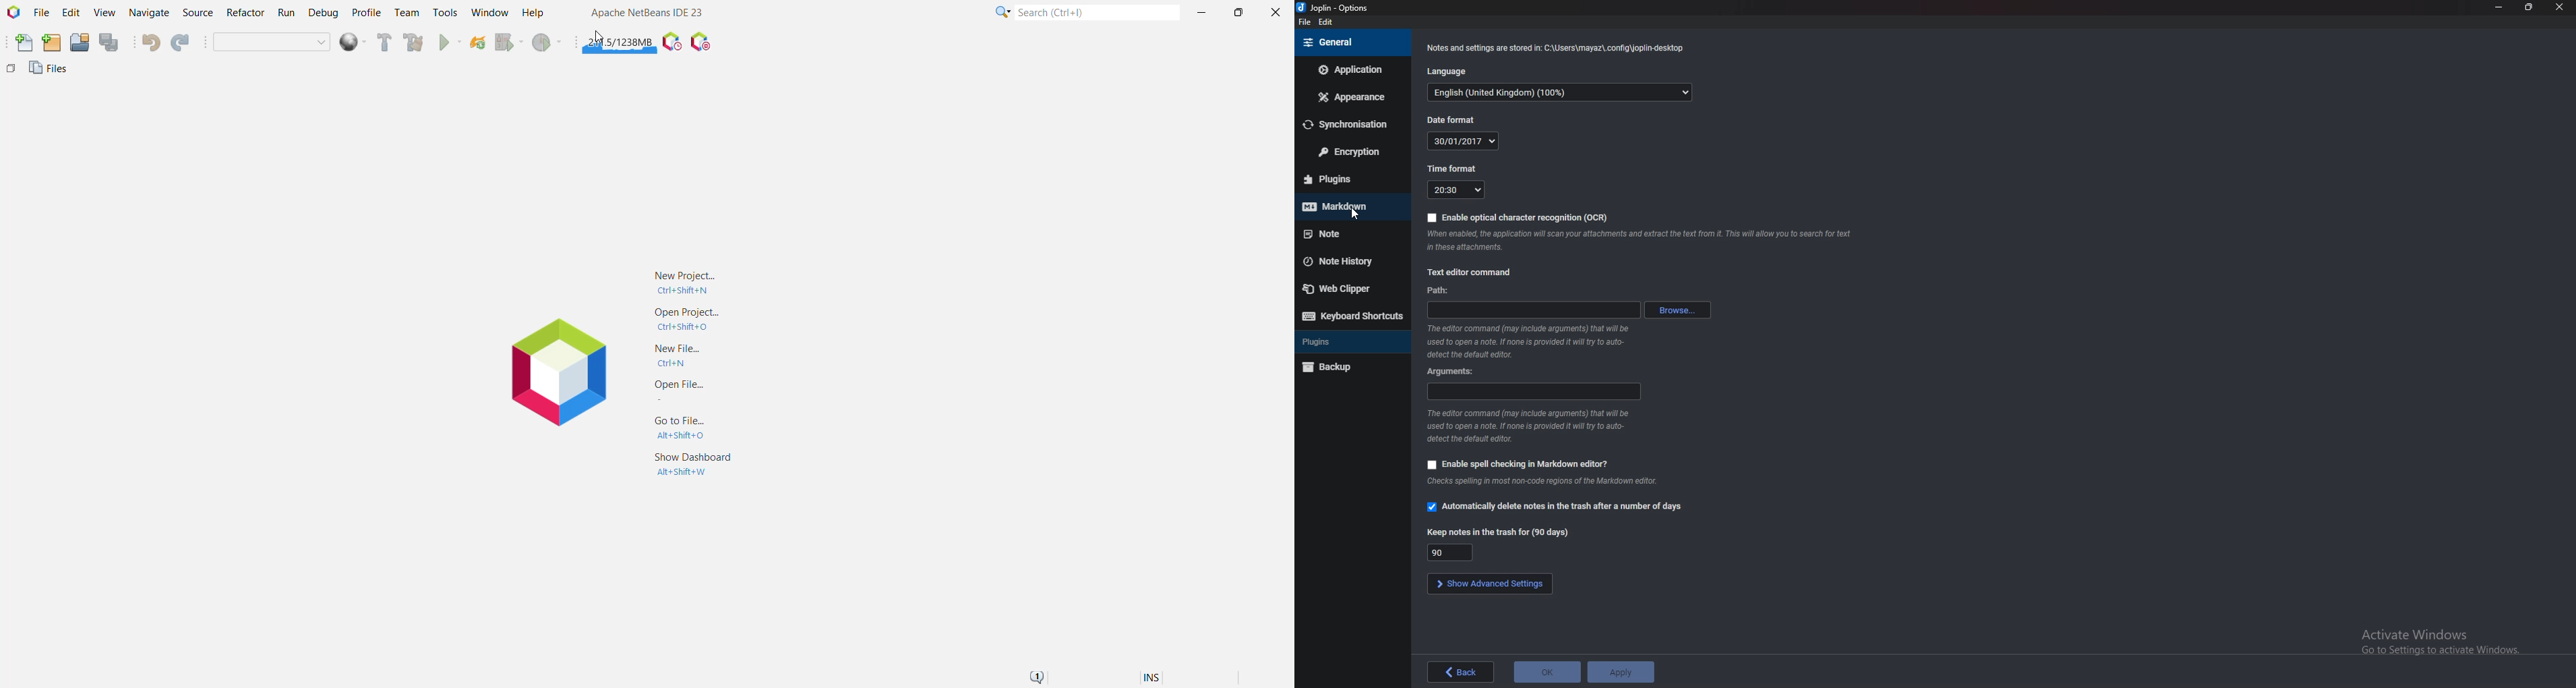 The image size is (2576, 700). Describe the element at coordinates (1457, 168) in the screenshot. I see `Time format` at that location.